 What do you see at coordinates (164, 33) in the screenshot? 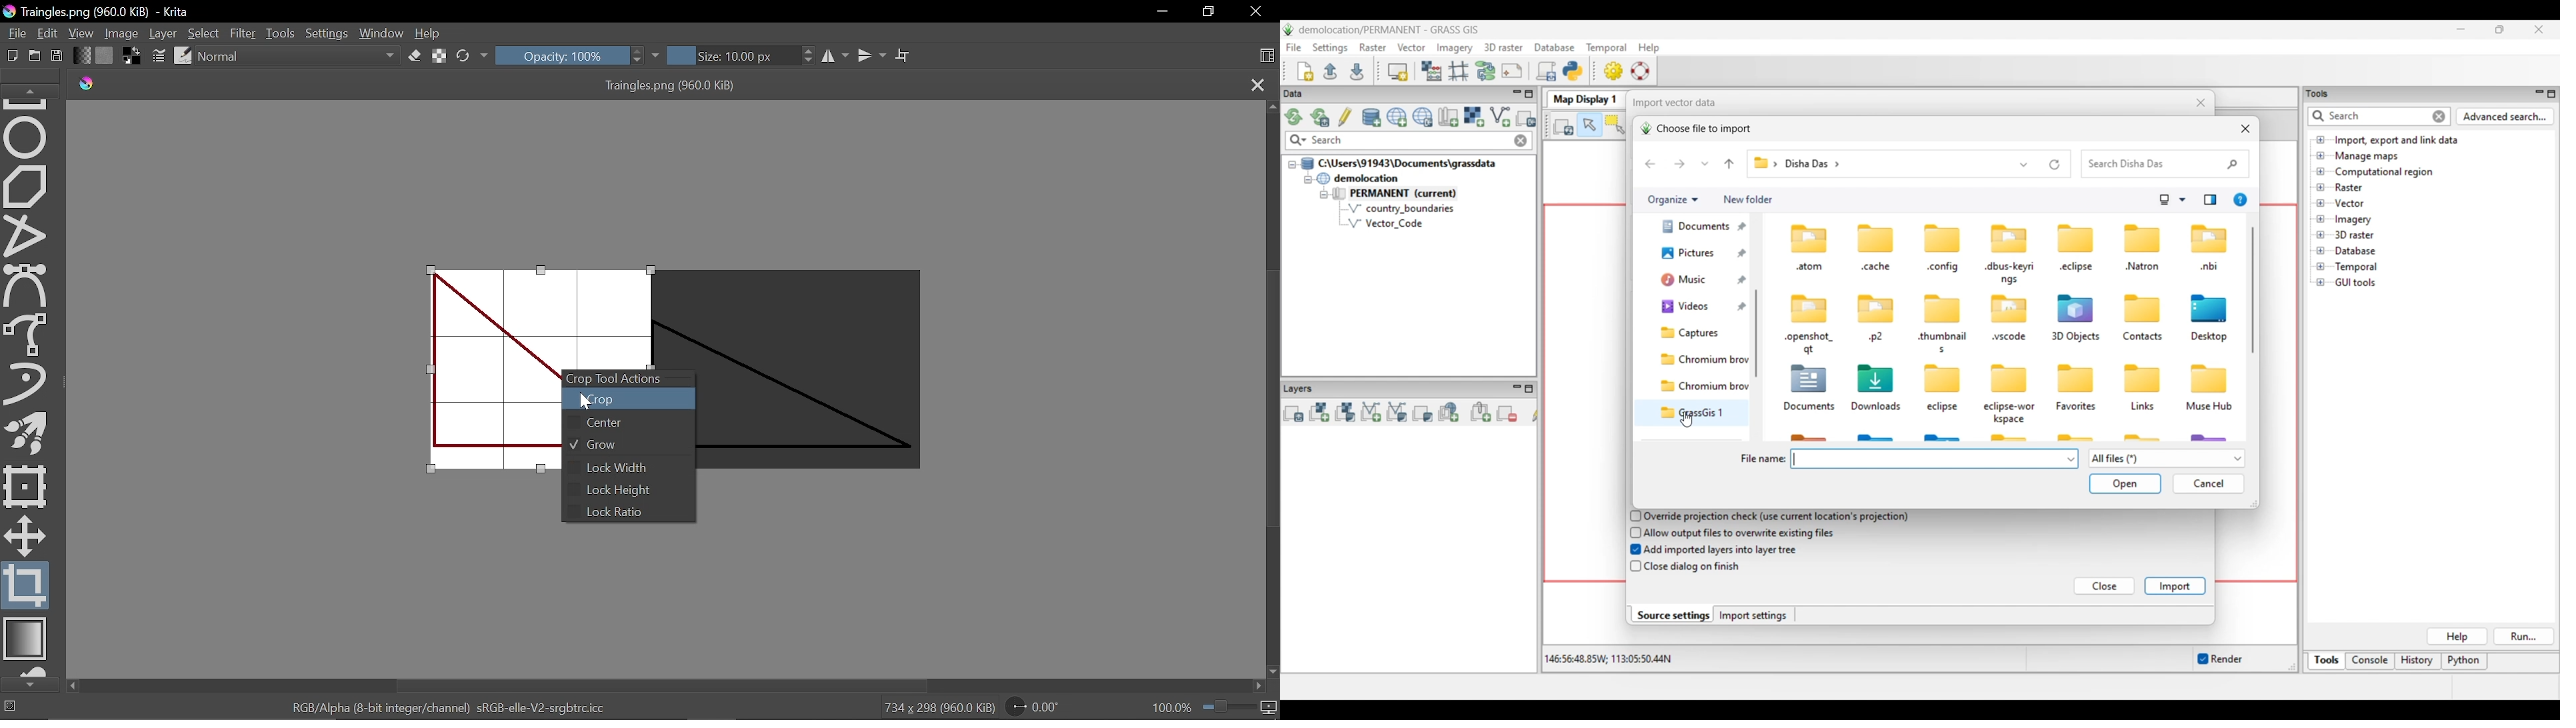
I see `Layer` at bounding box center [164, 33].